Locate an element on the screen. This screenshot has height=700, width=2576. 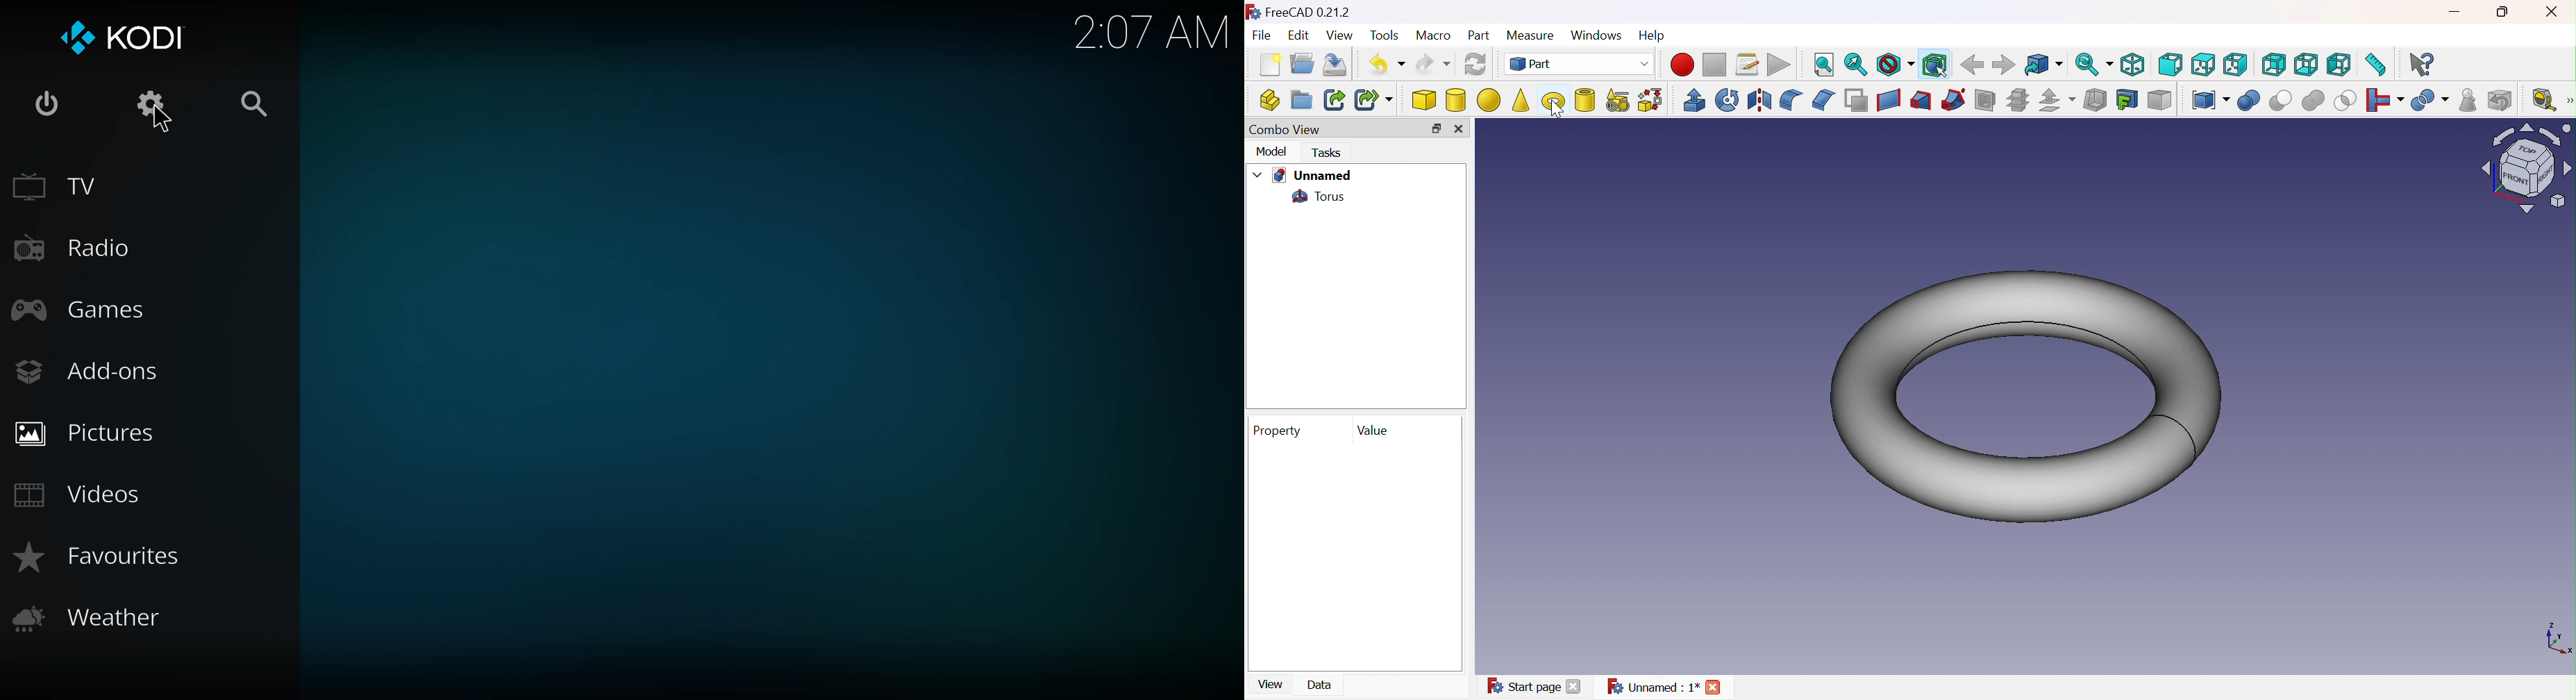
Sweep is located at coordinates (1953, 99).